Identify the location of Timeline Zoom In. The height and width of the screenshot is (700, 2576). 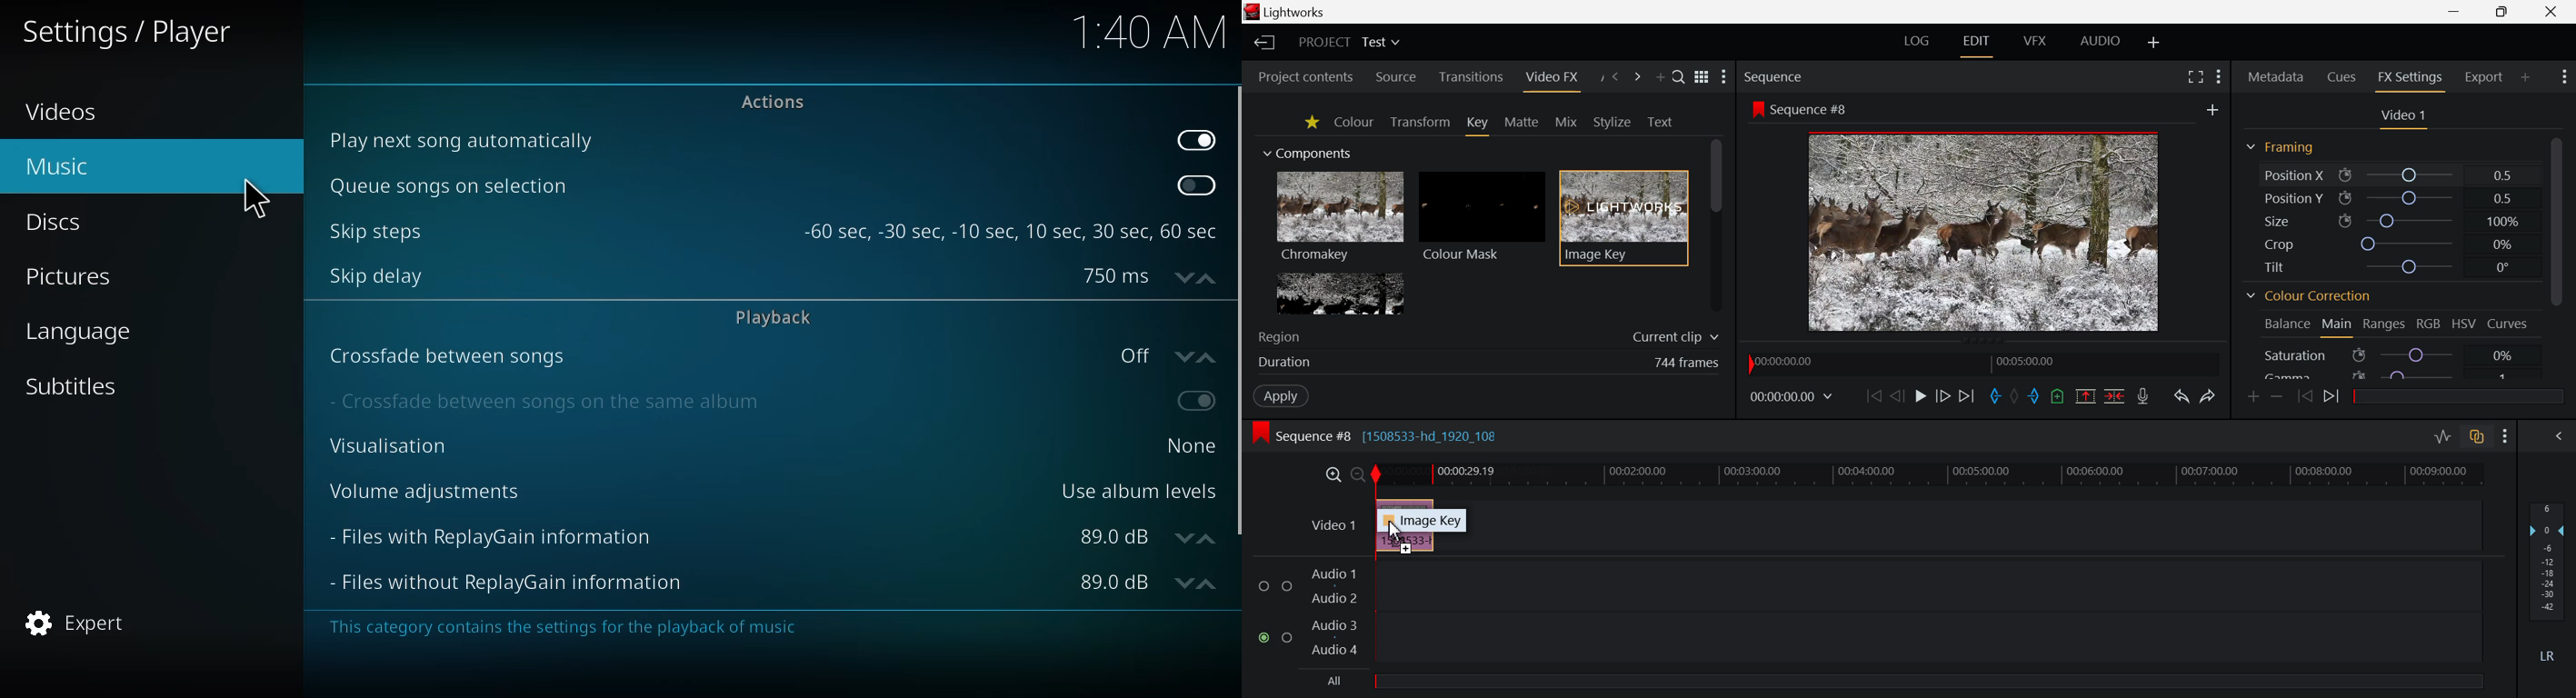
(1332, 472).